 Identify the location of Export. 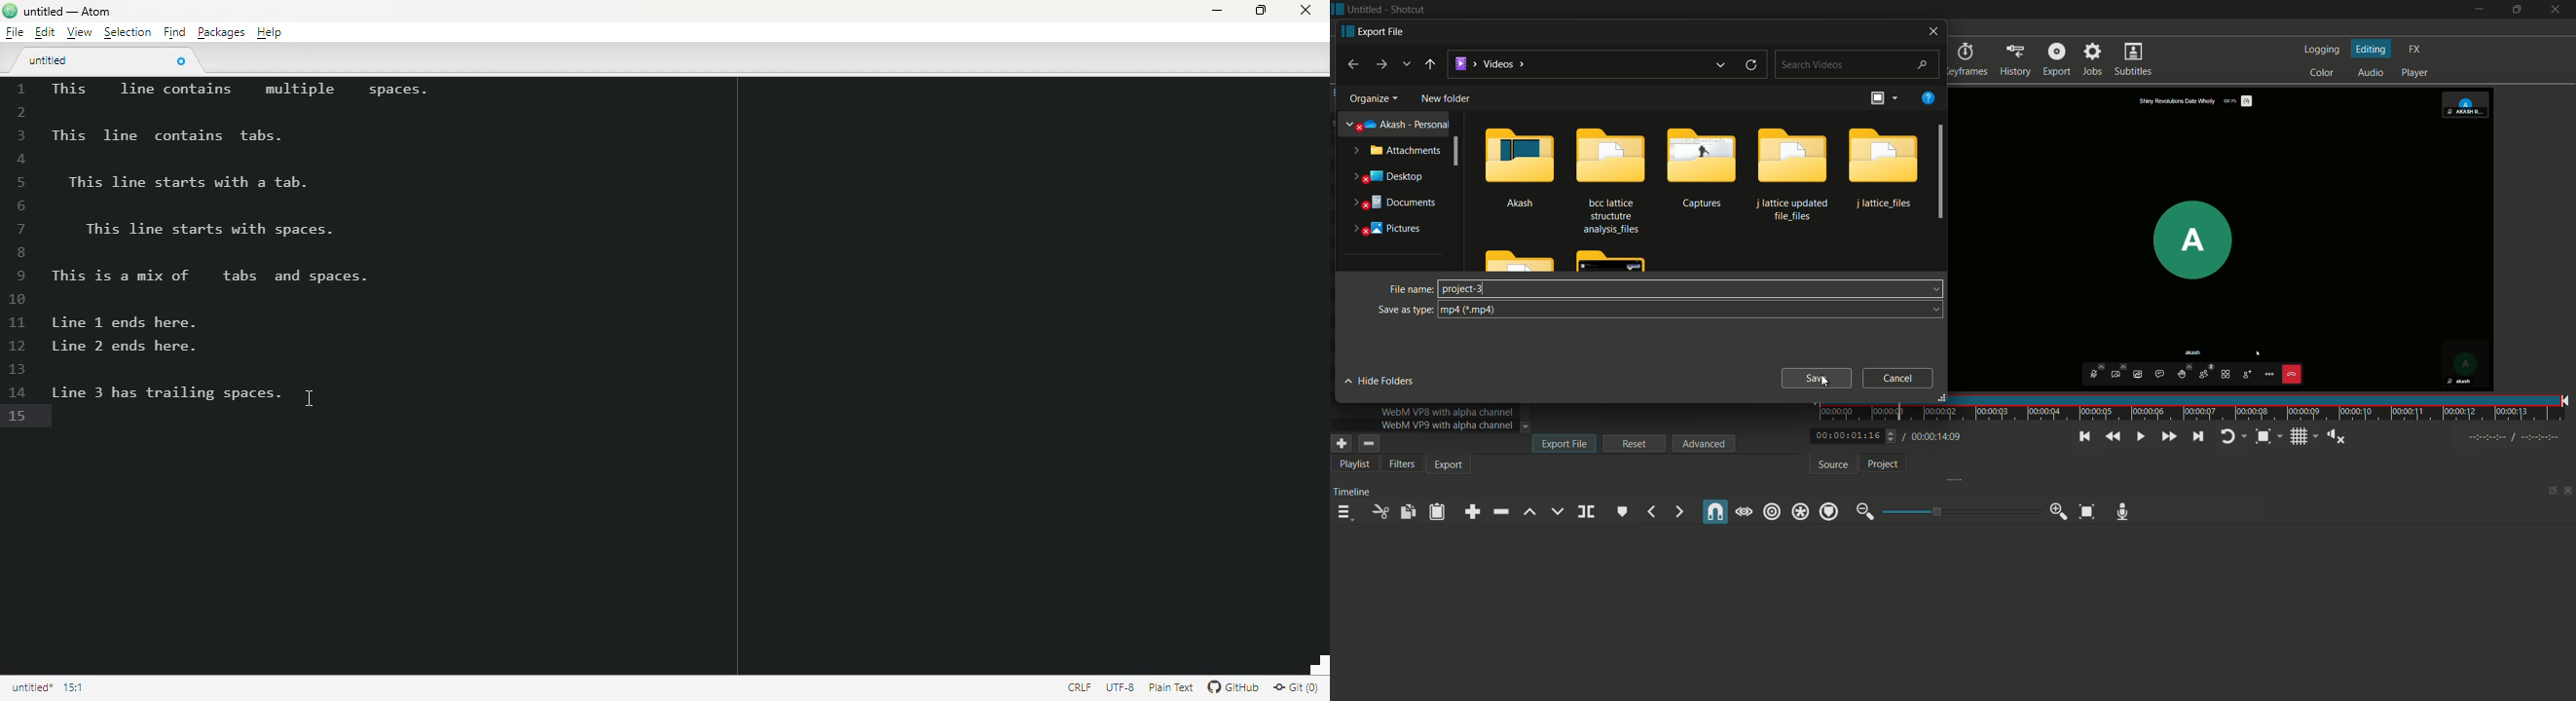
(2056, 58).